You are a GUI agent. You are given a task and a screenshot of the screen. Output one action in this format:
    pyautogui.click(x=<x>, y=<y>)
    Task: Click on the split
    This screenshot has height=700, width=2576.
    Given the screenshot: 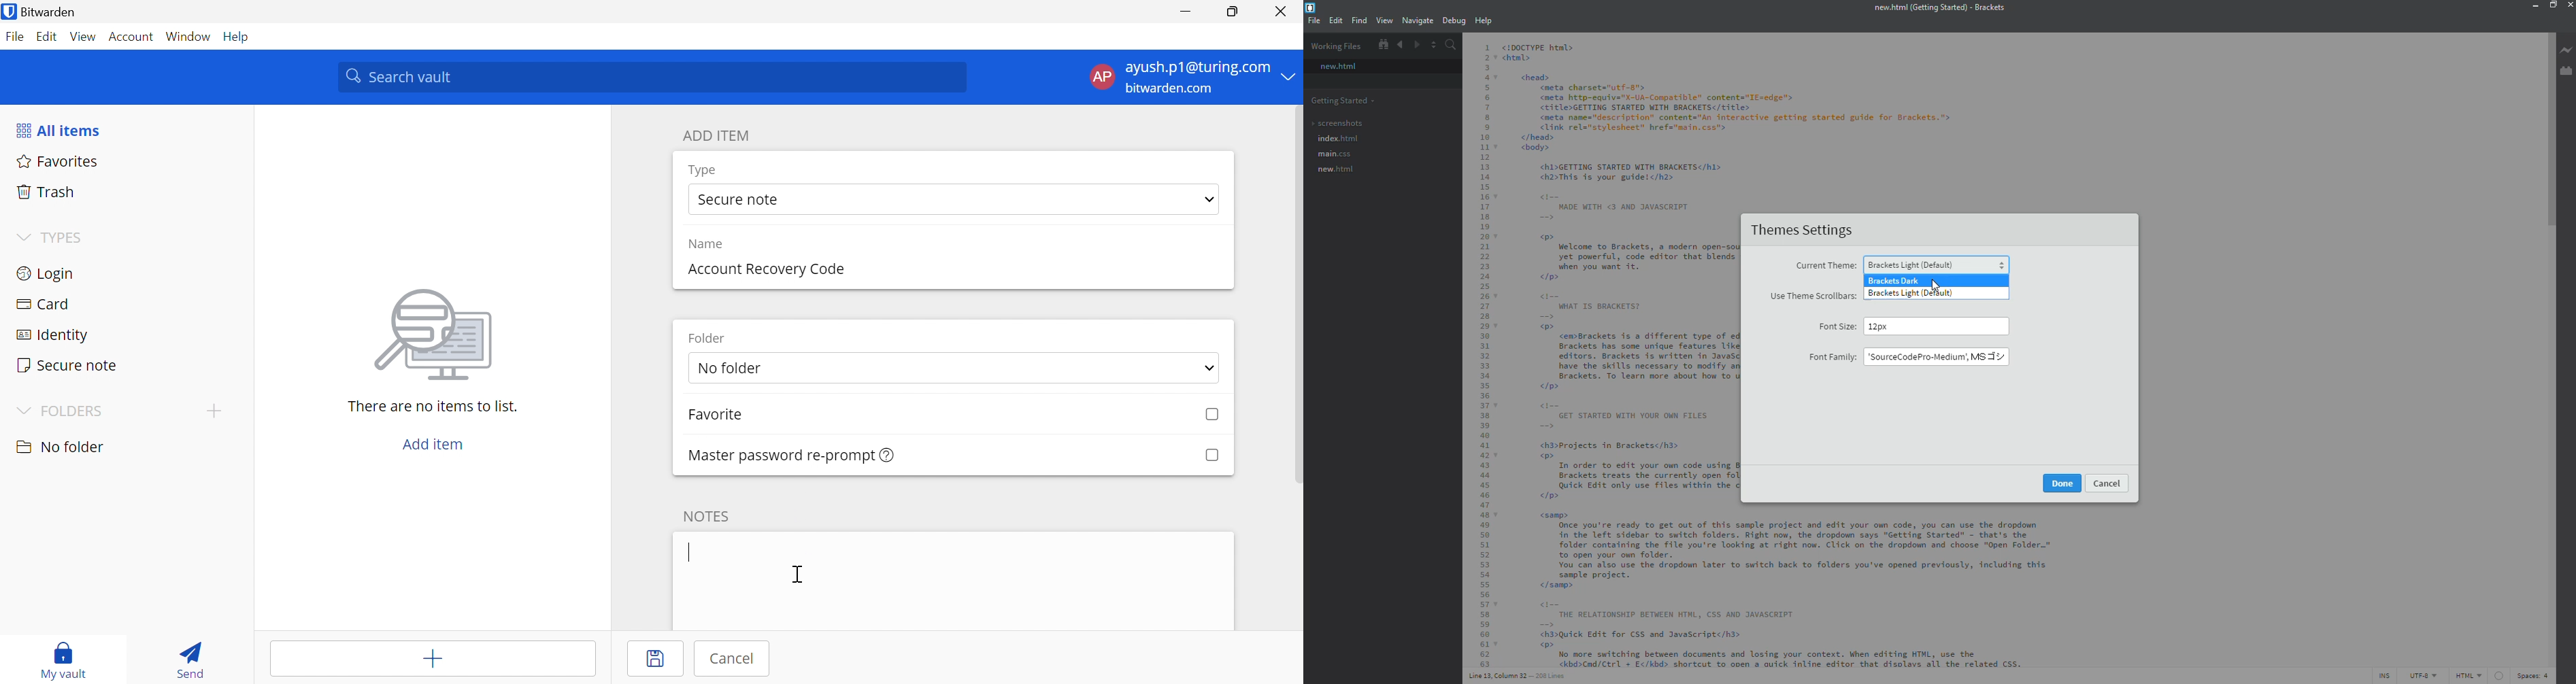 What is the action you would take?
    pyautogui.click(x=1433, y=44)
    